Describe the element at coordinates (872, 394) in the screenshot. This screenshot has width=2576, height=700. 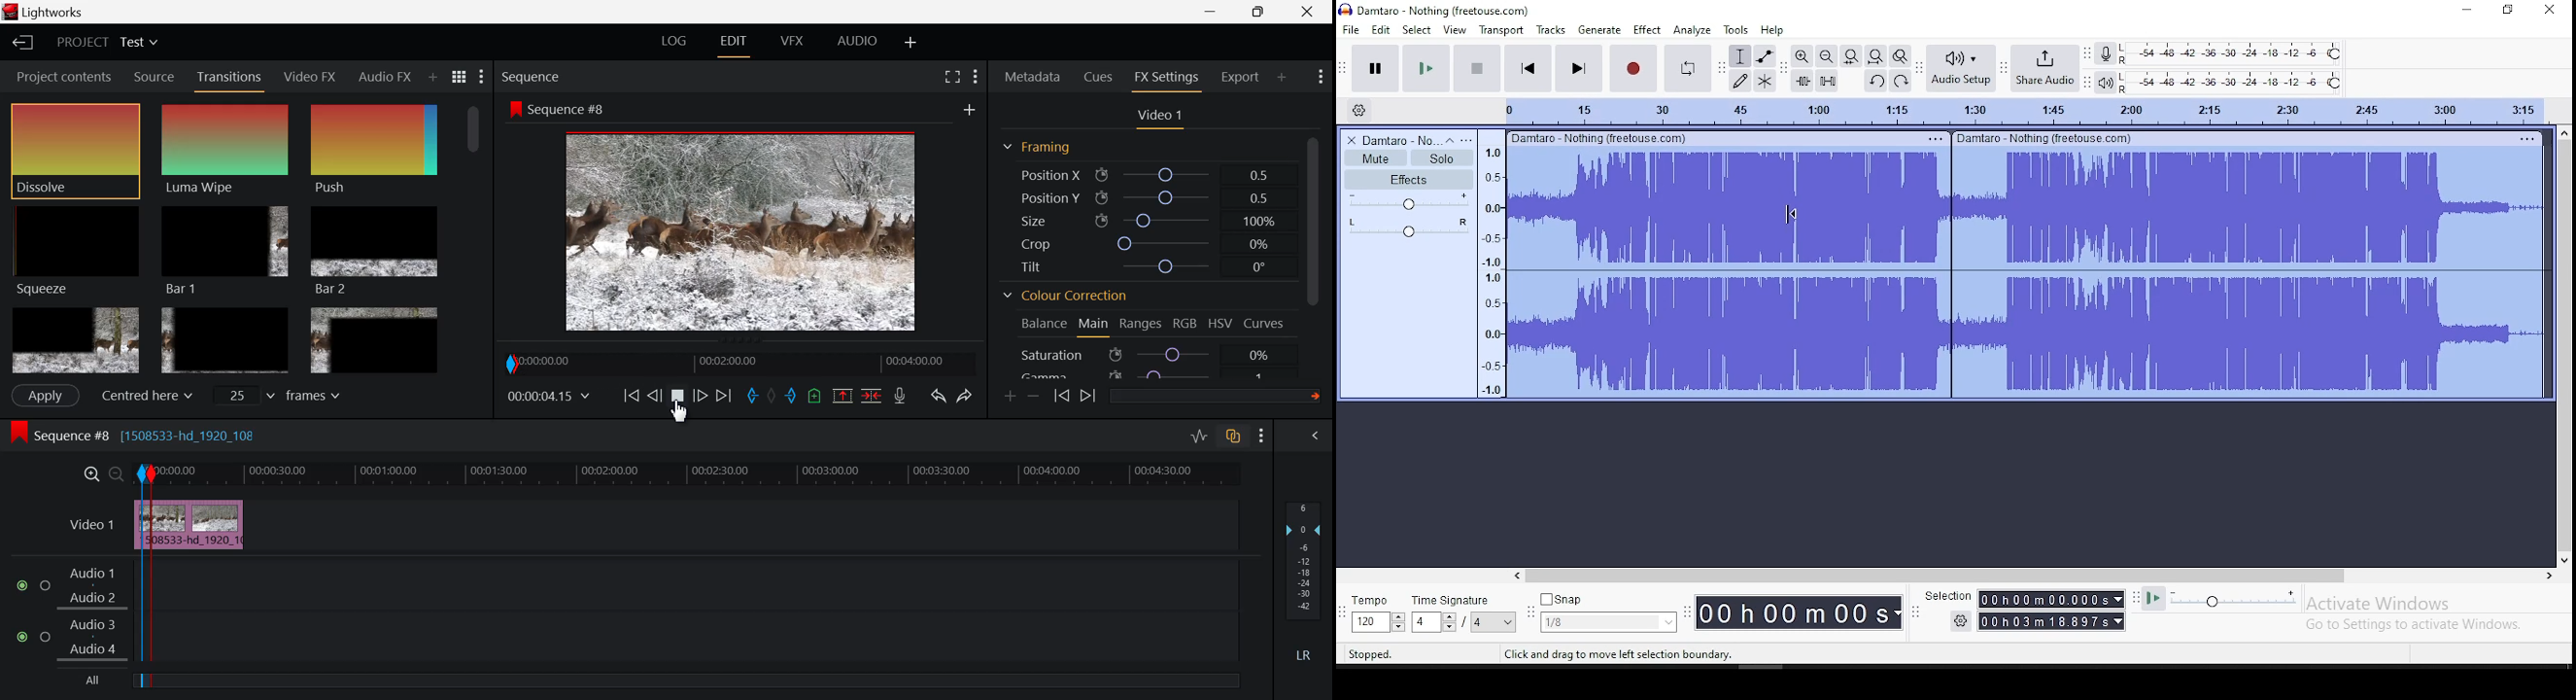
I see `Delete/Cut` at that location.